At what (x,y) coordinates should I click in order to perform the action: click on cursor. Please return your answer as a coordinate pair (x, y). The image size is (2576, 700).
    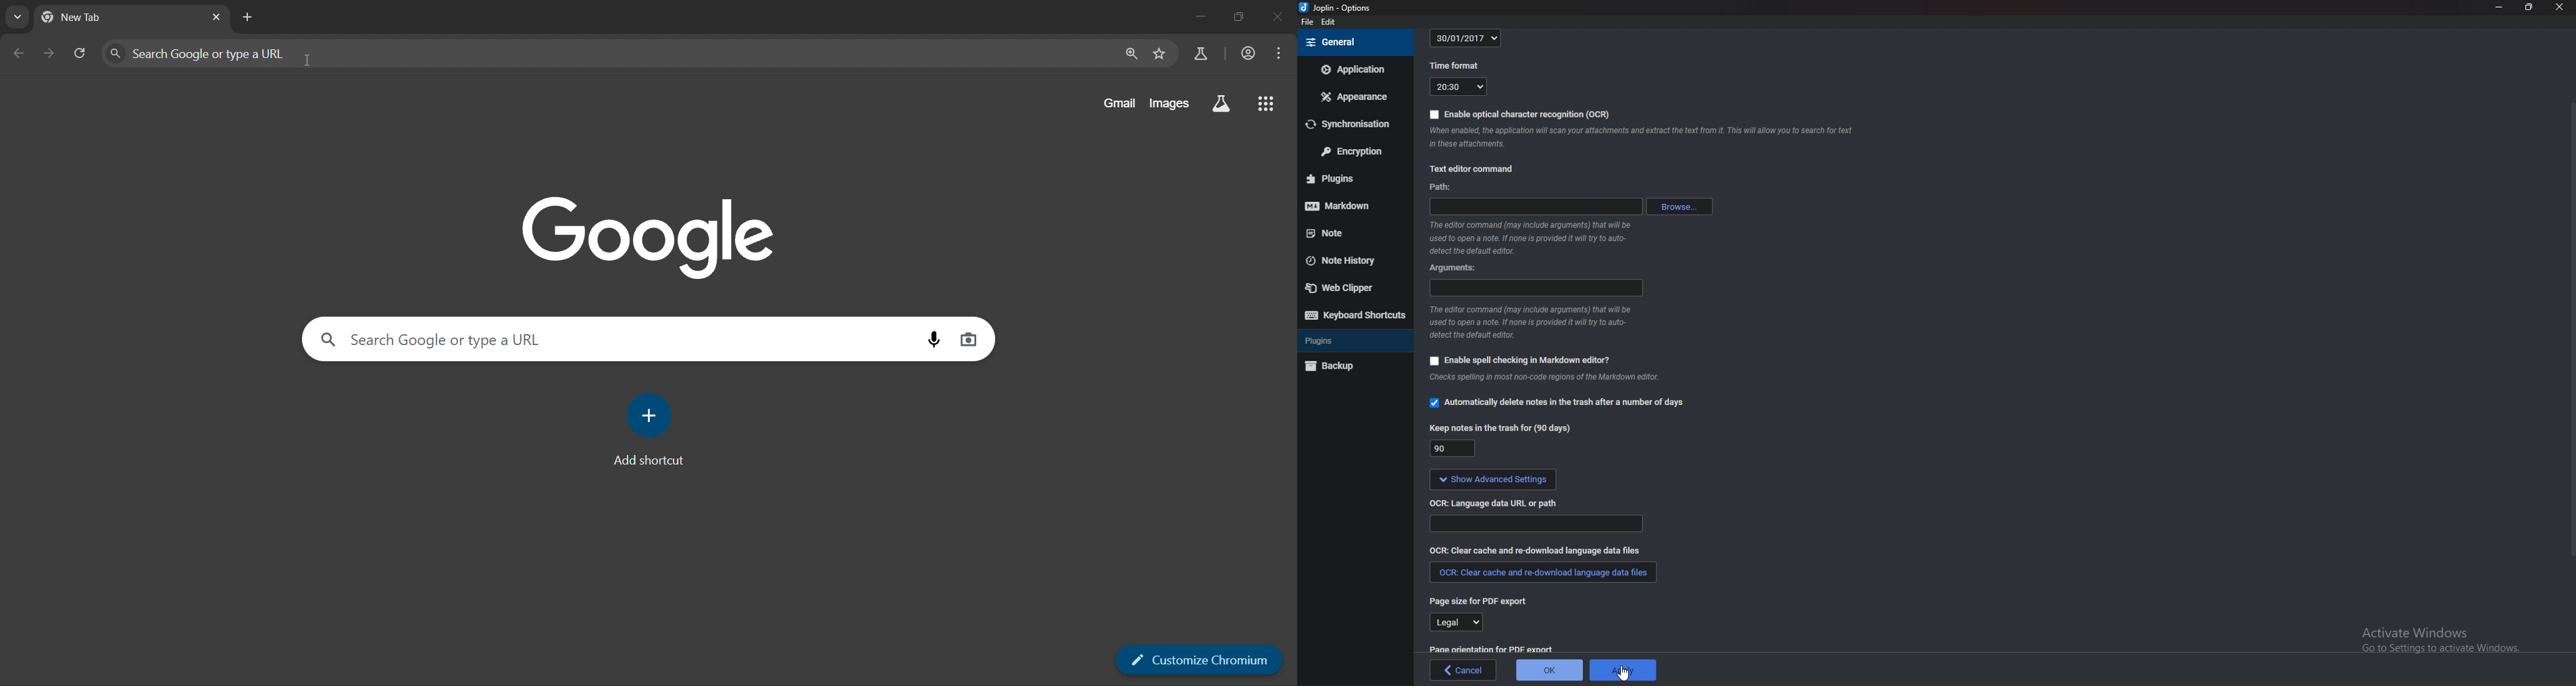
    Looking at the image, I should click on (1622, 675).